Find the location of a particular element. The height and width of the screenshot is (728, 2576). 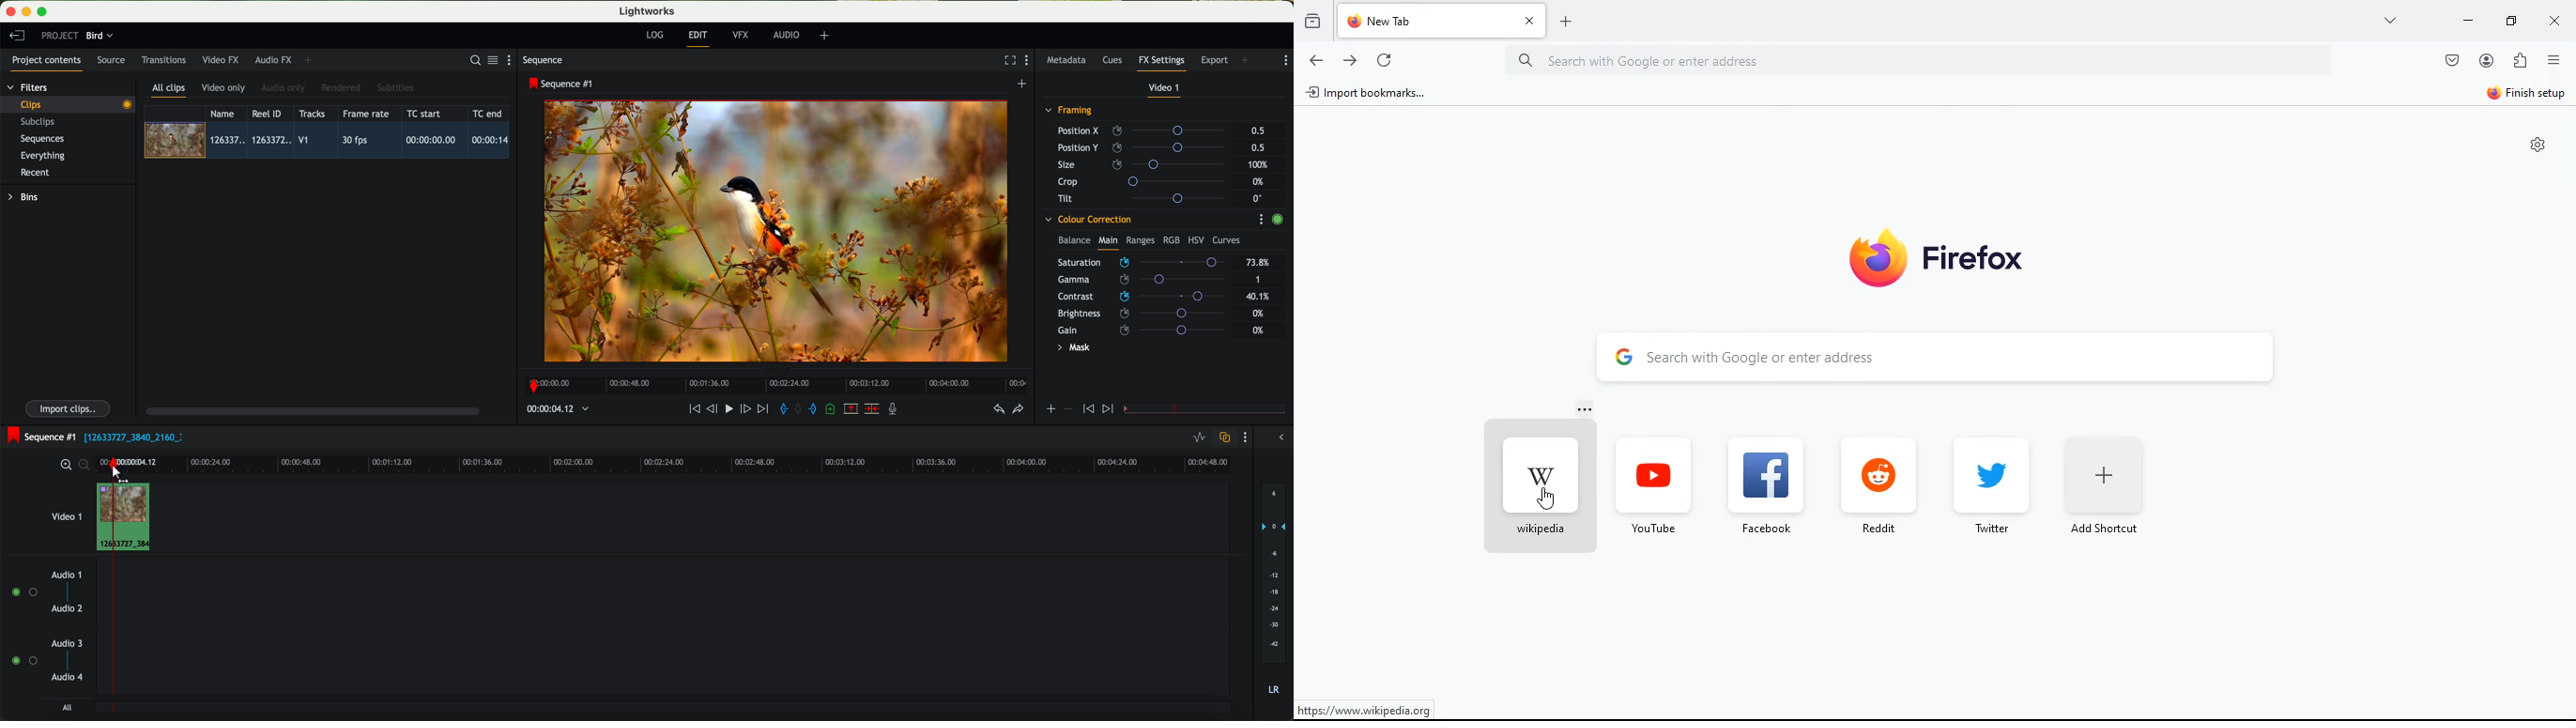

youtube logo is located at coordinates (1657, 466).